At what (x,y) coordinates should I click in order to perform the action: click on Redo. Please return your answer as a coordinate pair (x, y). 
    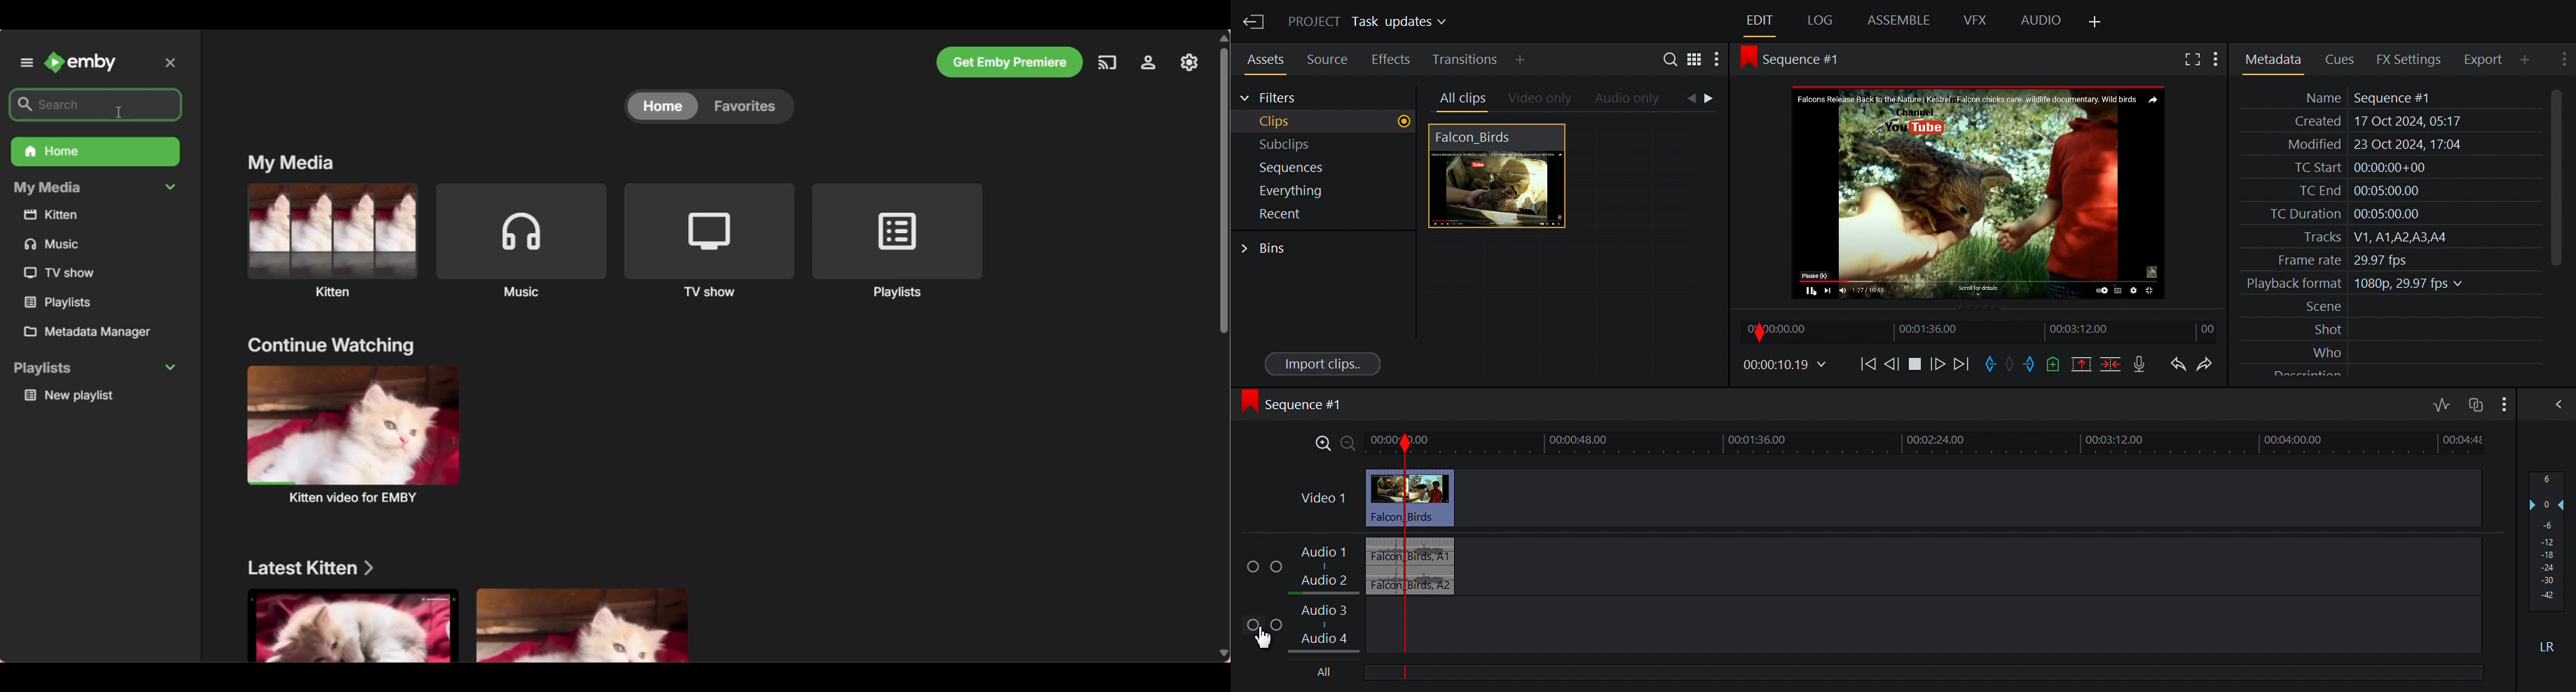
    Looking at the image, I should click on (2210, 364).